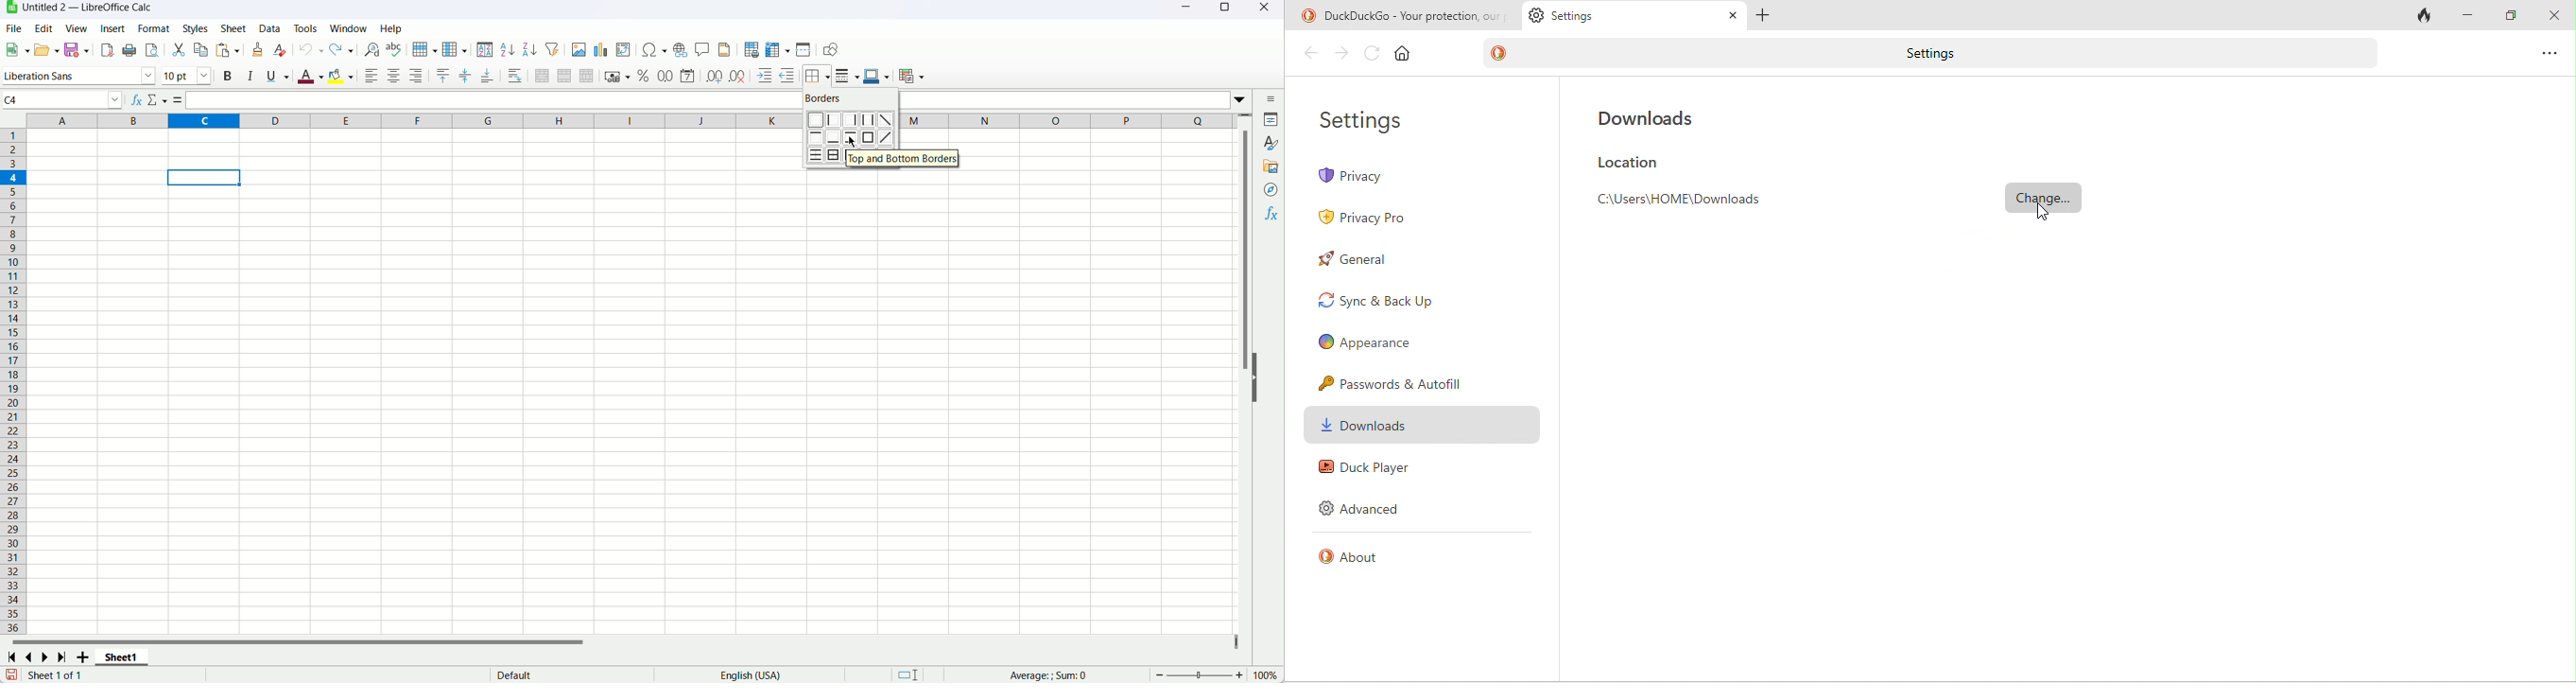 The height and width of the screenshot is (700, 2576). What do you see at coordinates (587, 76) in the screenshot?
I see `Unmerge cells` at bounding box center [587, 76].